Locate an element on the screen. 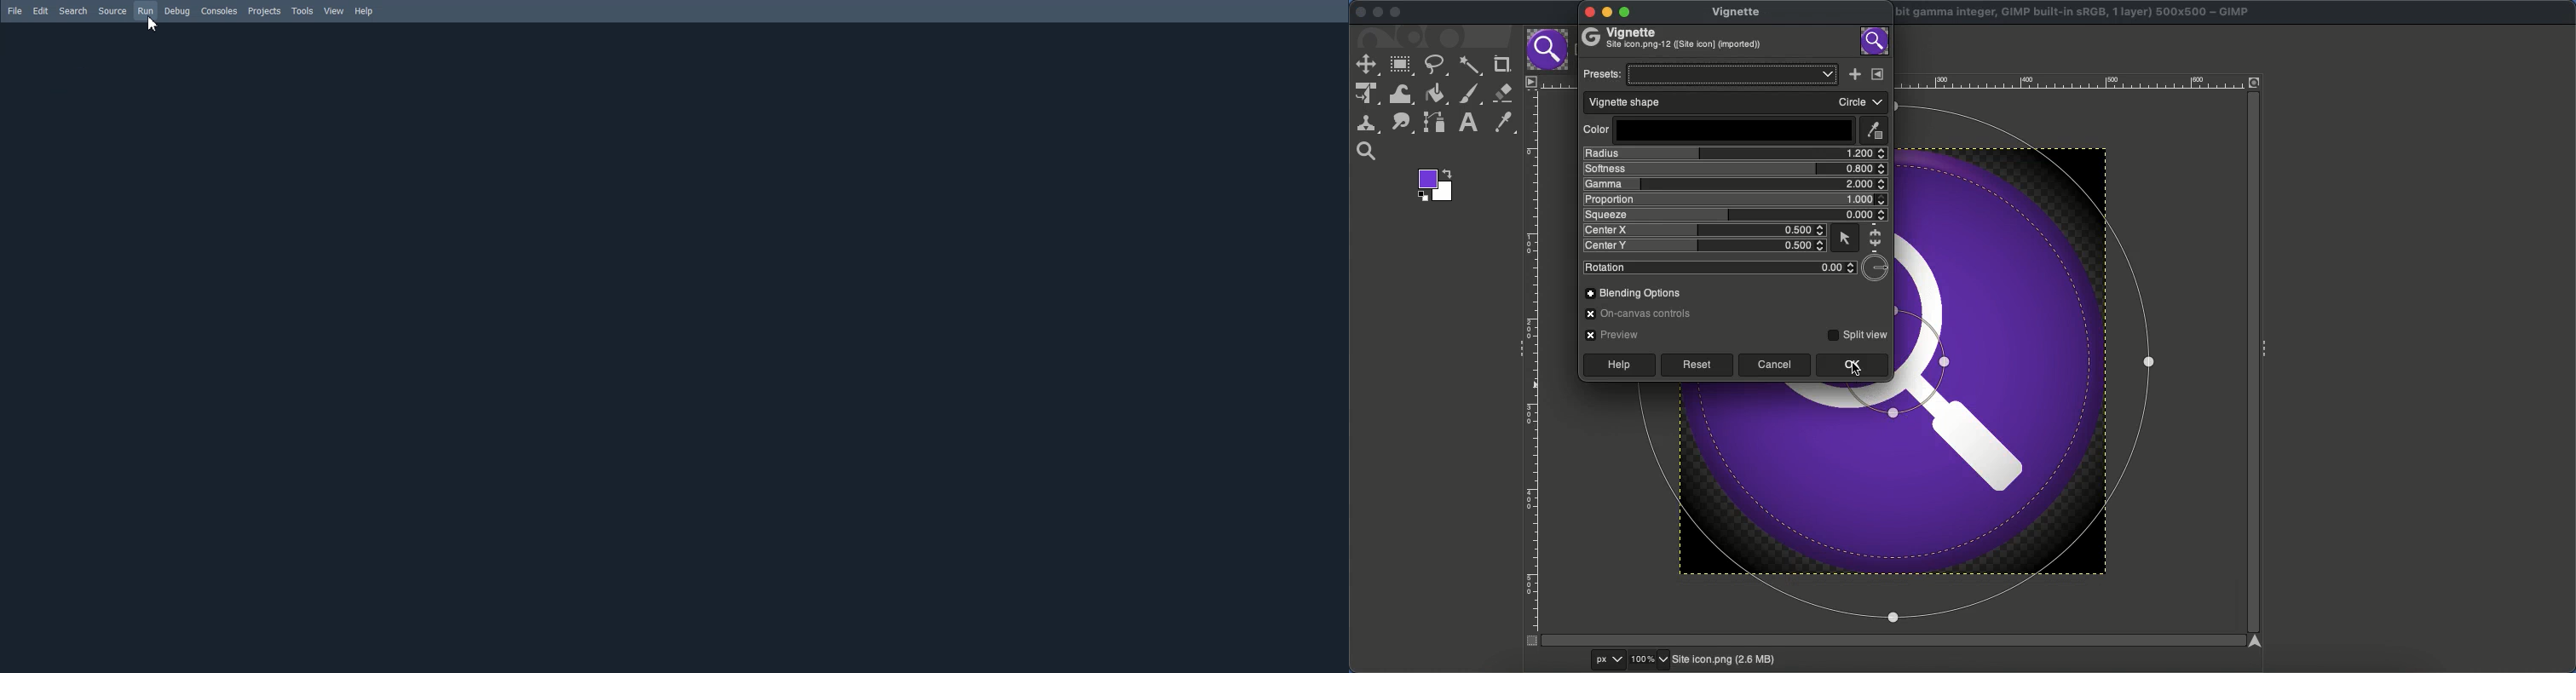 The width and height of the screenshot is (2576, 700). Close is located at coordinates (1357, 12).